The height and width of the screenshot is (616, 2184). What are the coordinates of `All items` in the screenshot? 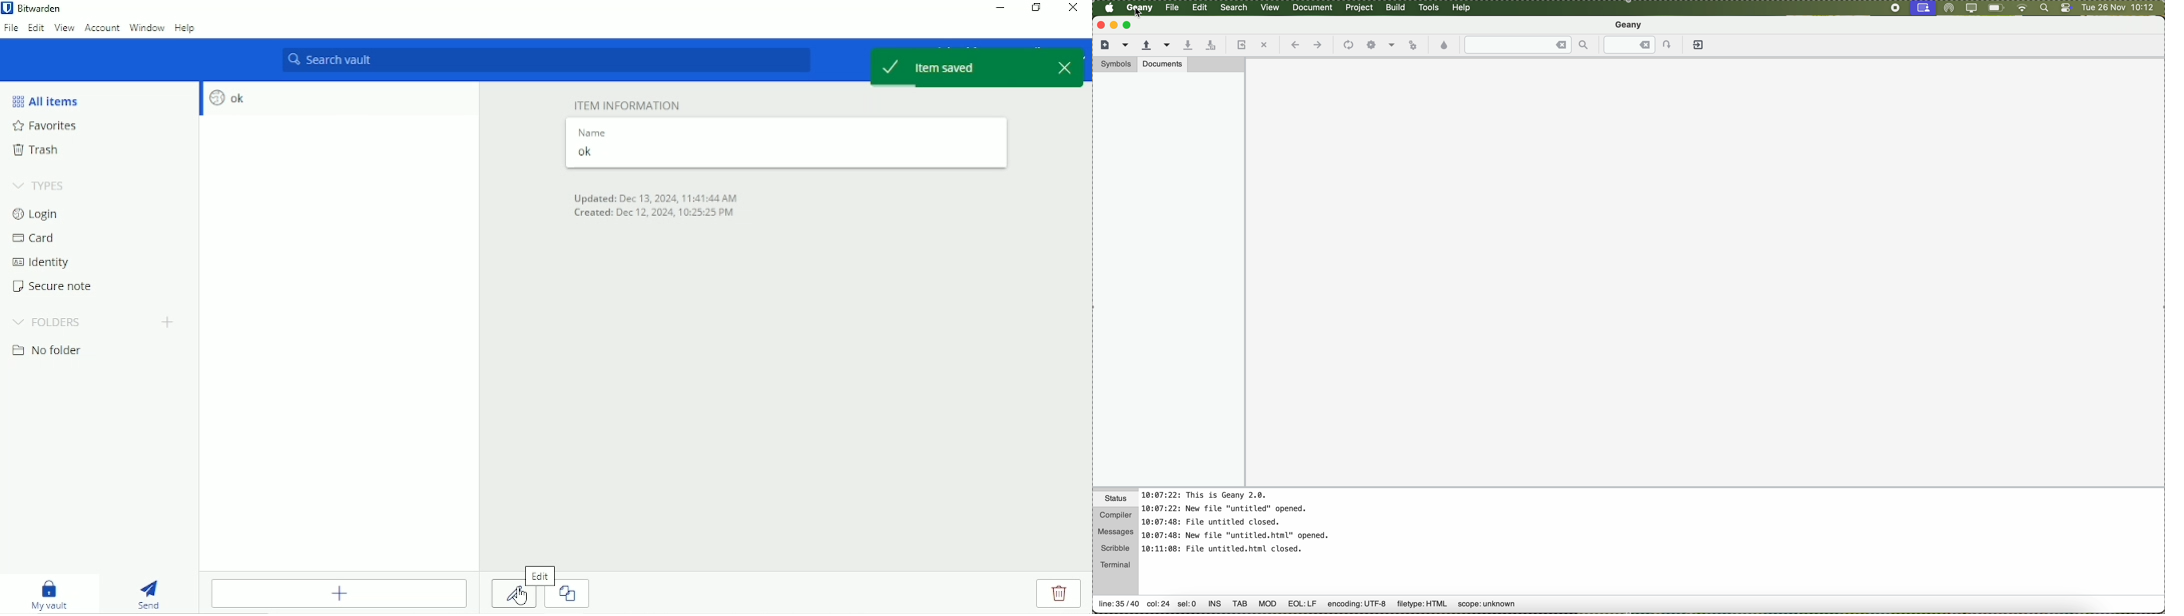 It's located at (44, 101).